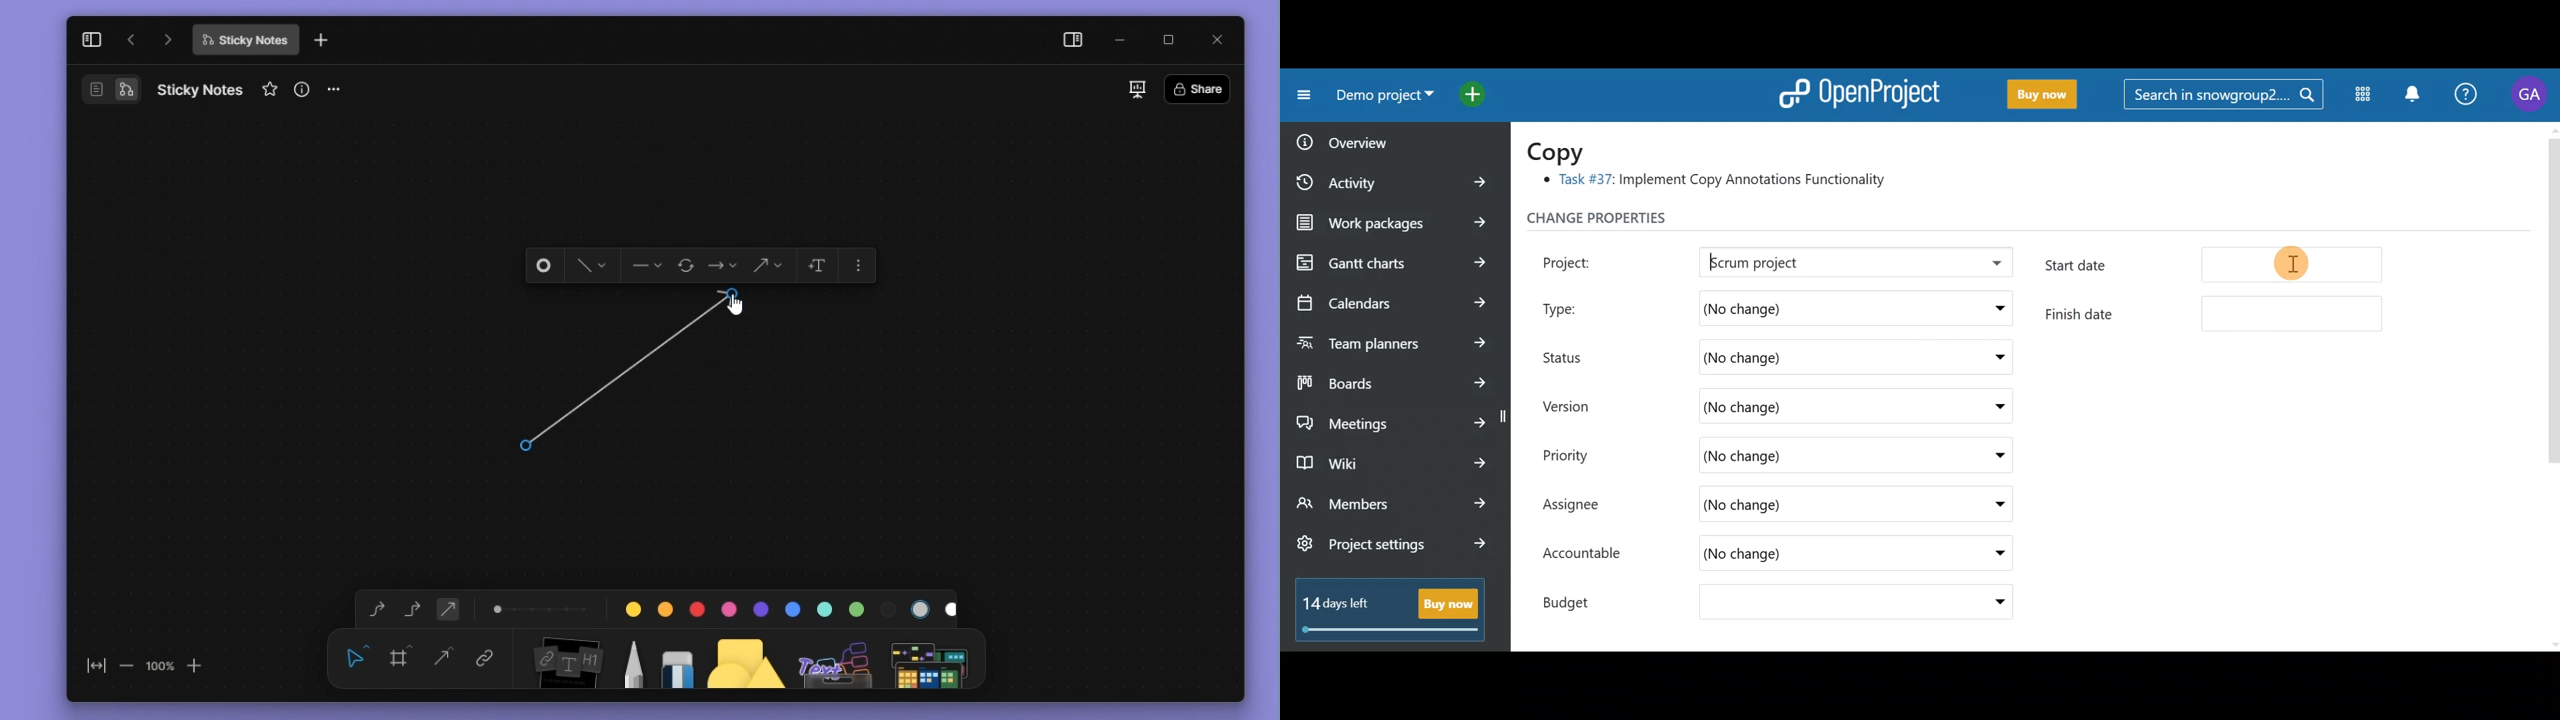 The image size is (2576, 728). I want to click on Assignee, so click(1584, 506).